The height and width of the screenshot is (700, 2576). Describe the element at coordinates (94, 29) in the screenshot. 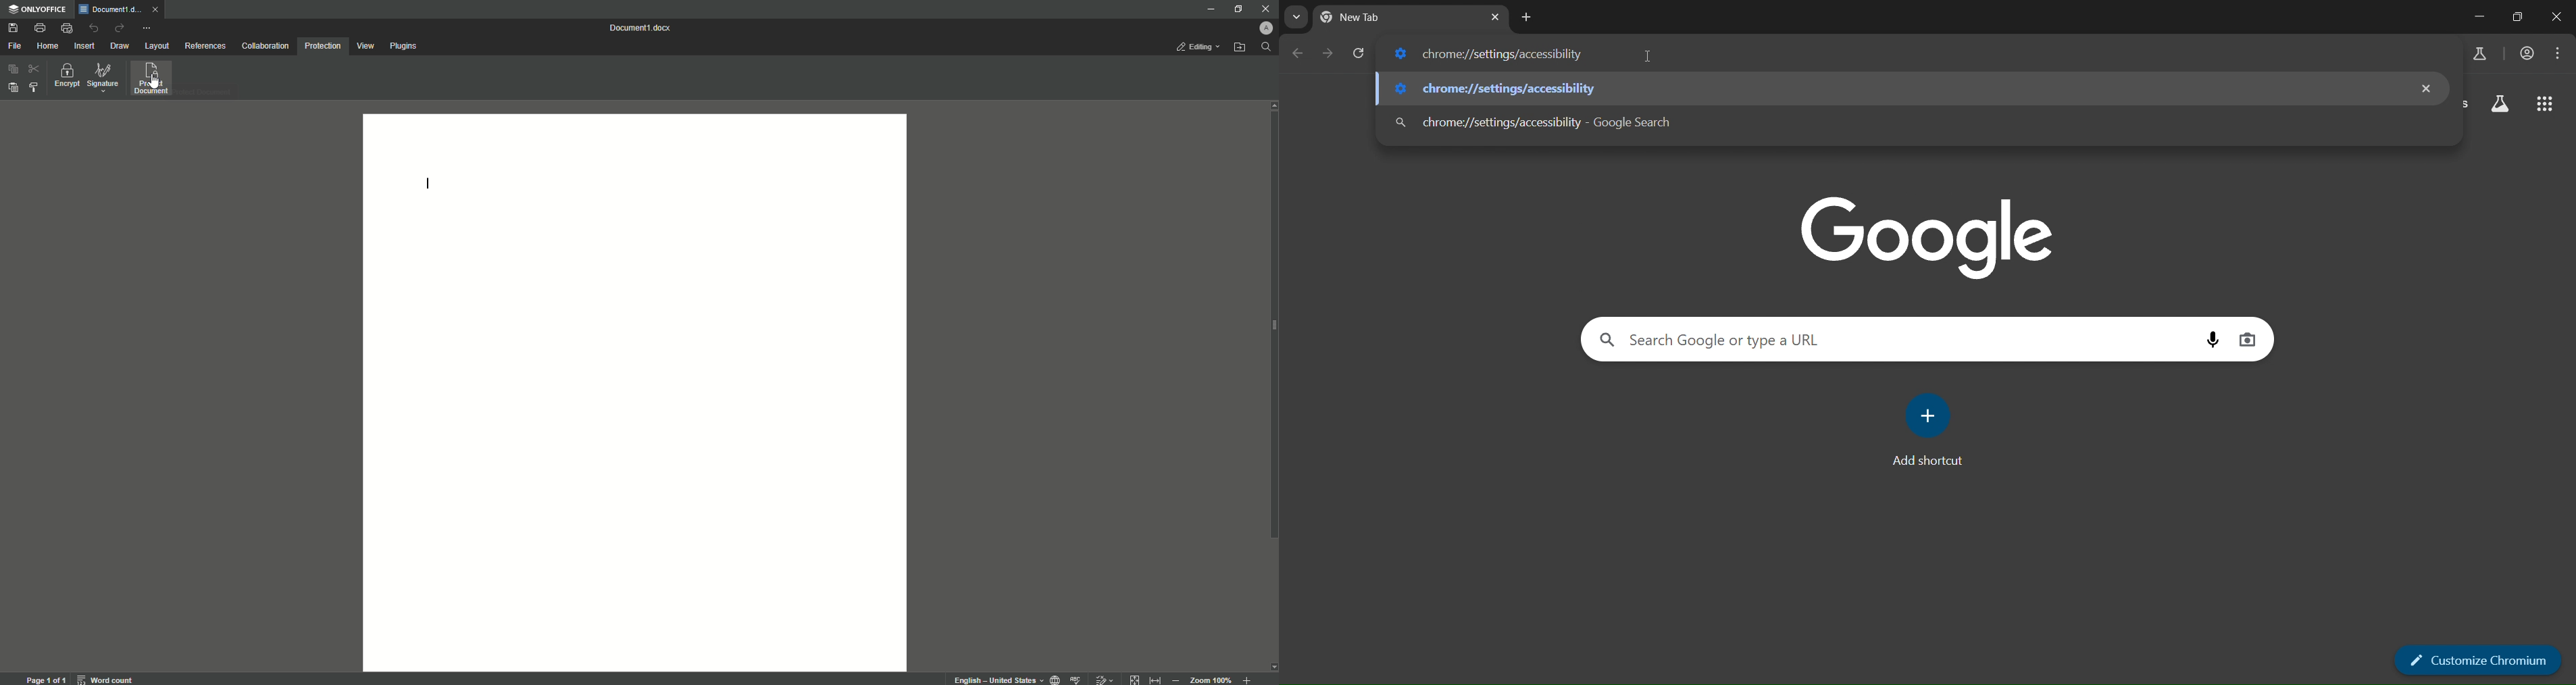

I see `Undo` at that location.